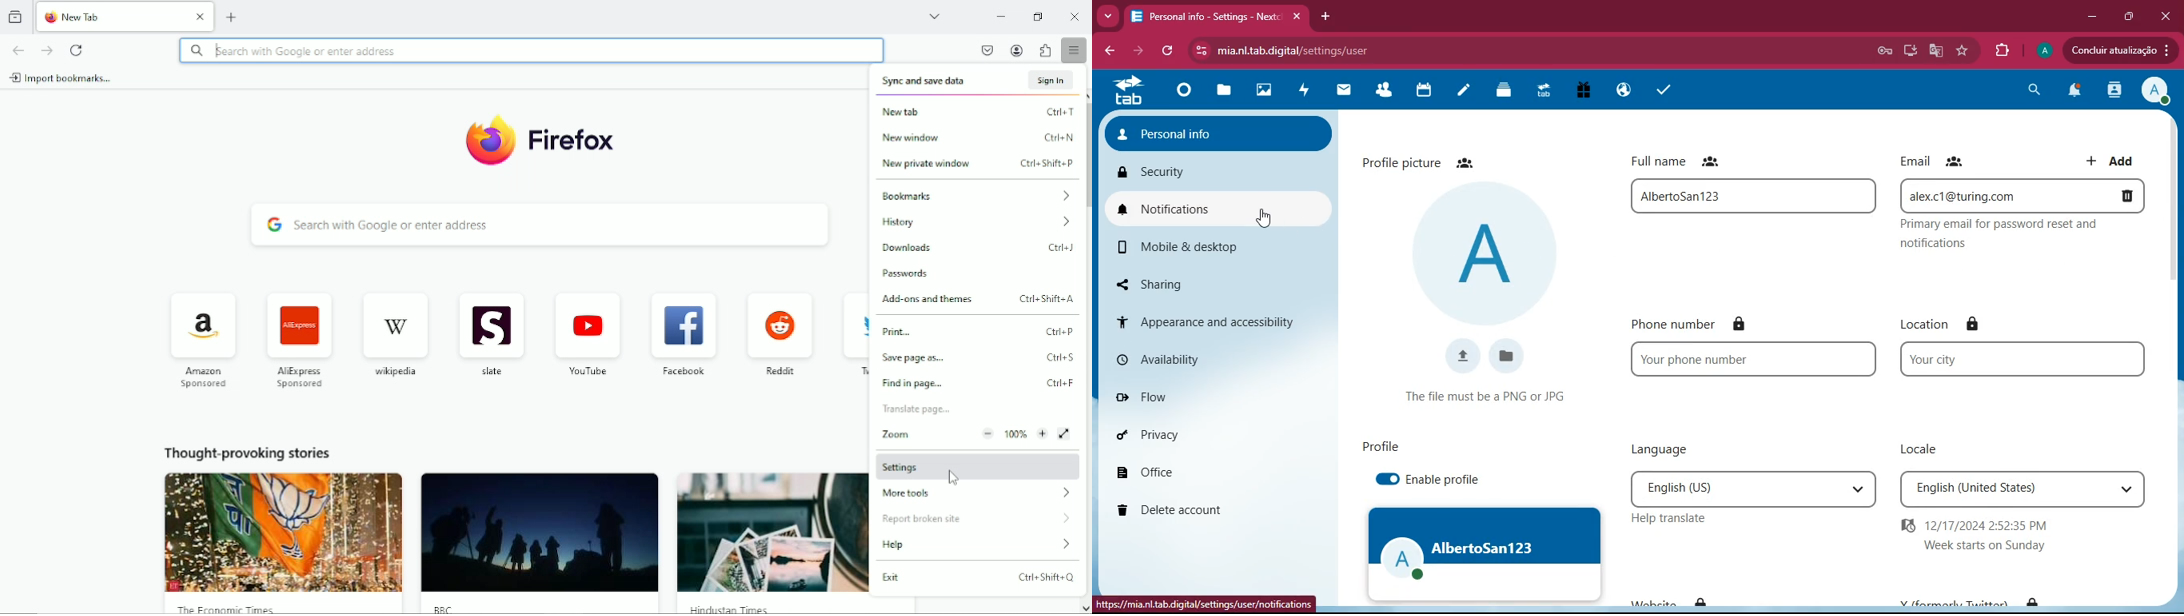 The width and height of the screenshot is (2184, 616). Describe the element at coordinates (16, 15) in the screenshot. I see `view recent browsing` at that location.